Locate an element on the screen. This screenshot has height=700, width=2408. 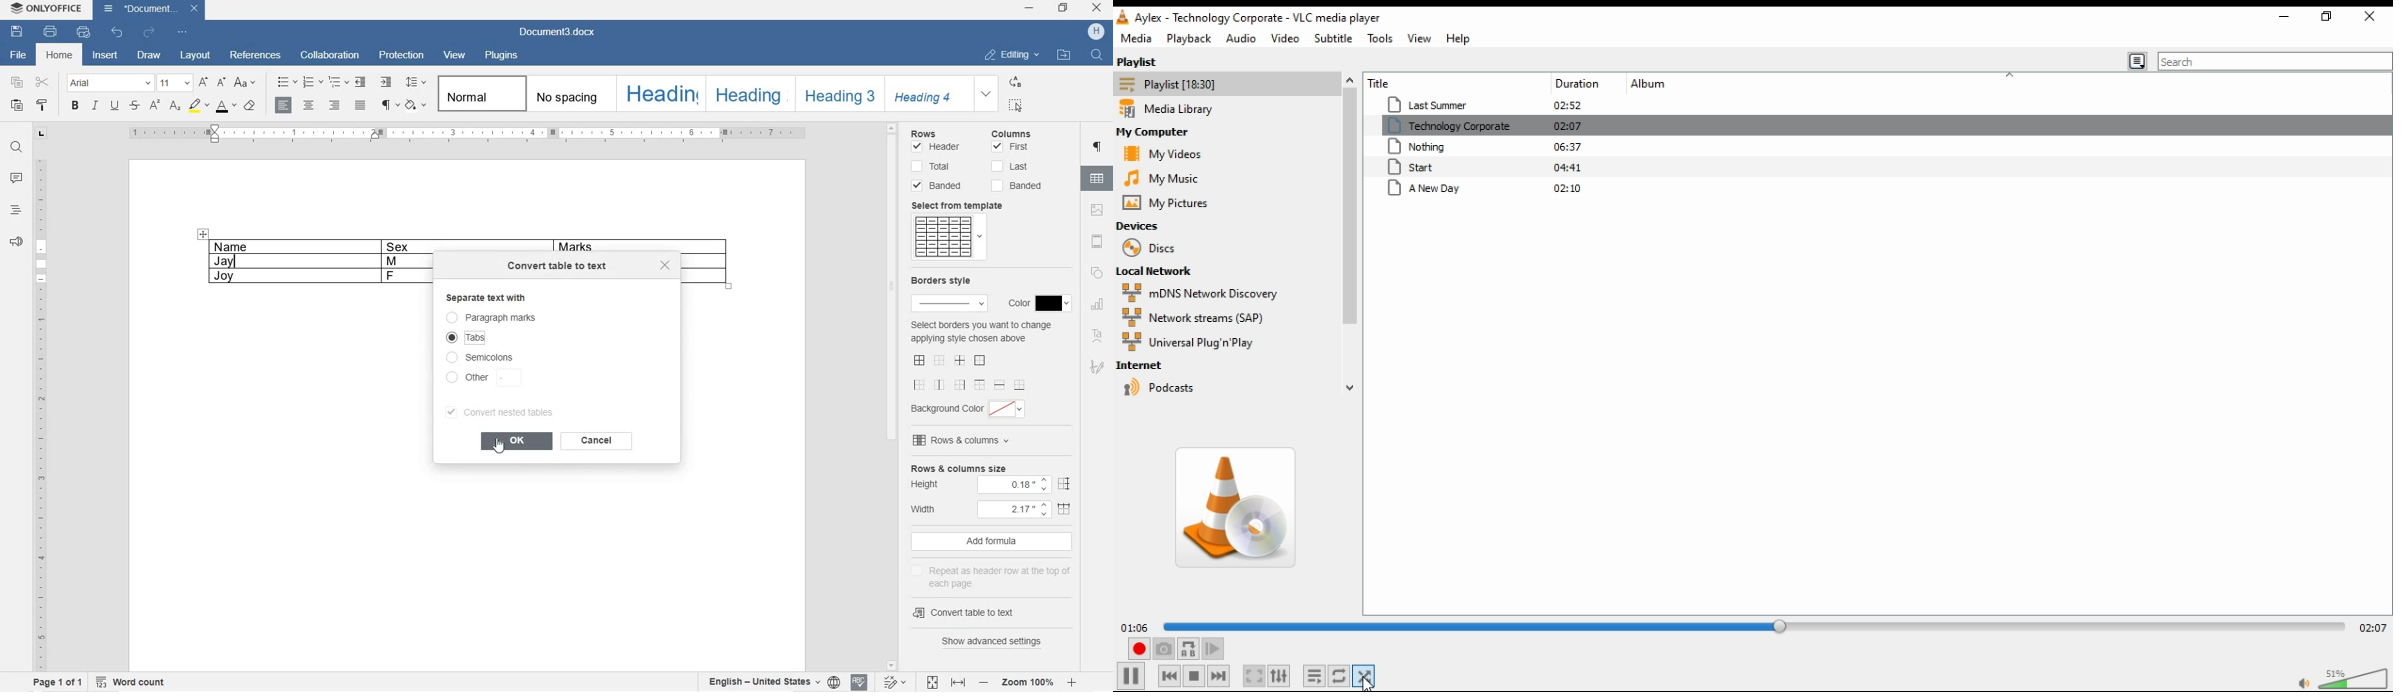
LAYOUT is located at coordinates (194, 56).